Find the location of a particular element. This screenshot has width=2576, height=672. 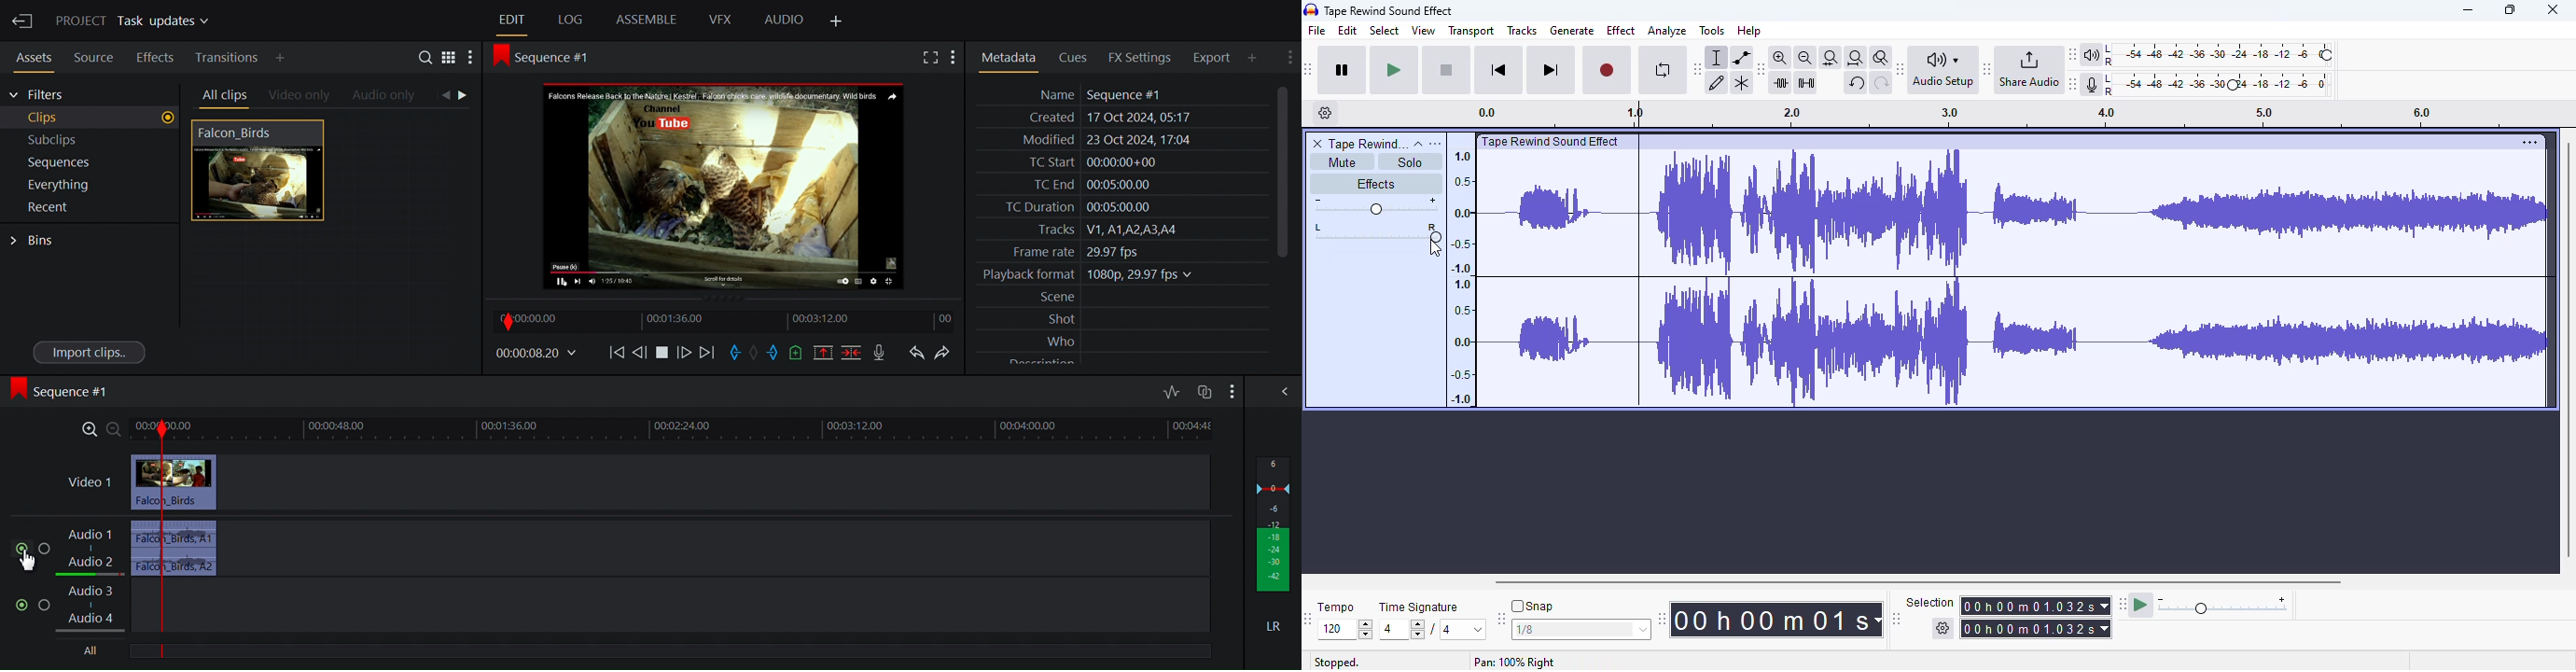

share audio is located at coordinates (2028, 68).